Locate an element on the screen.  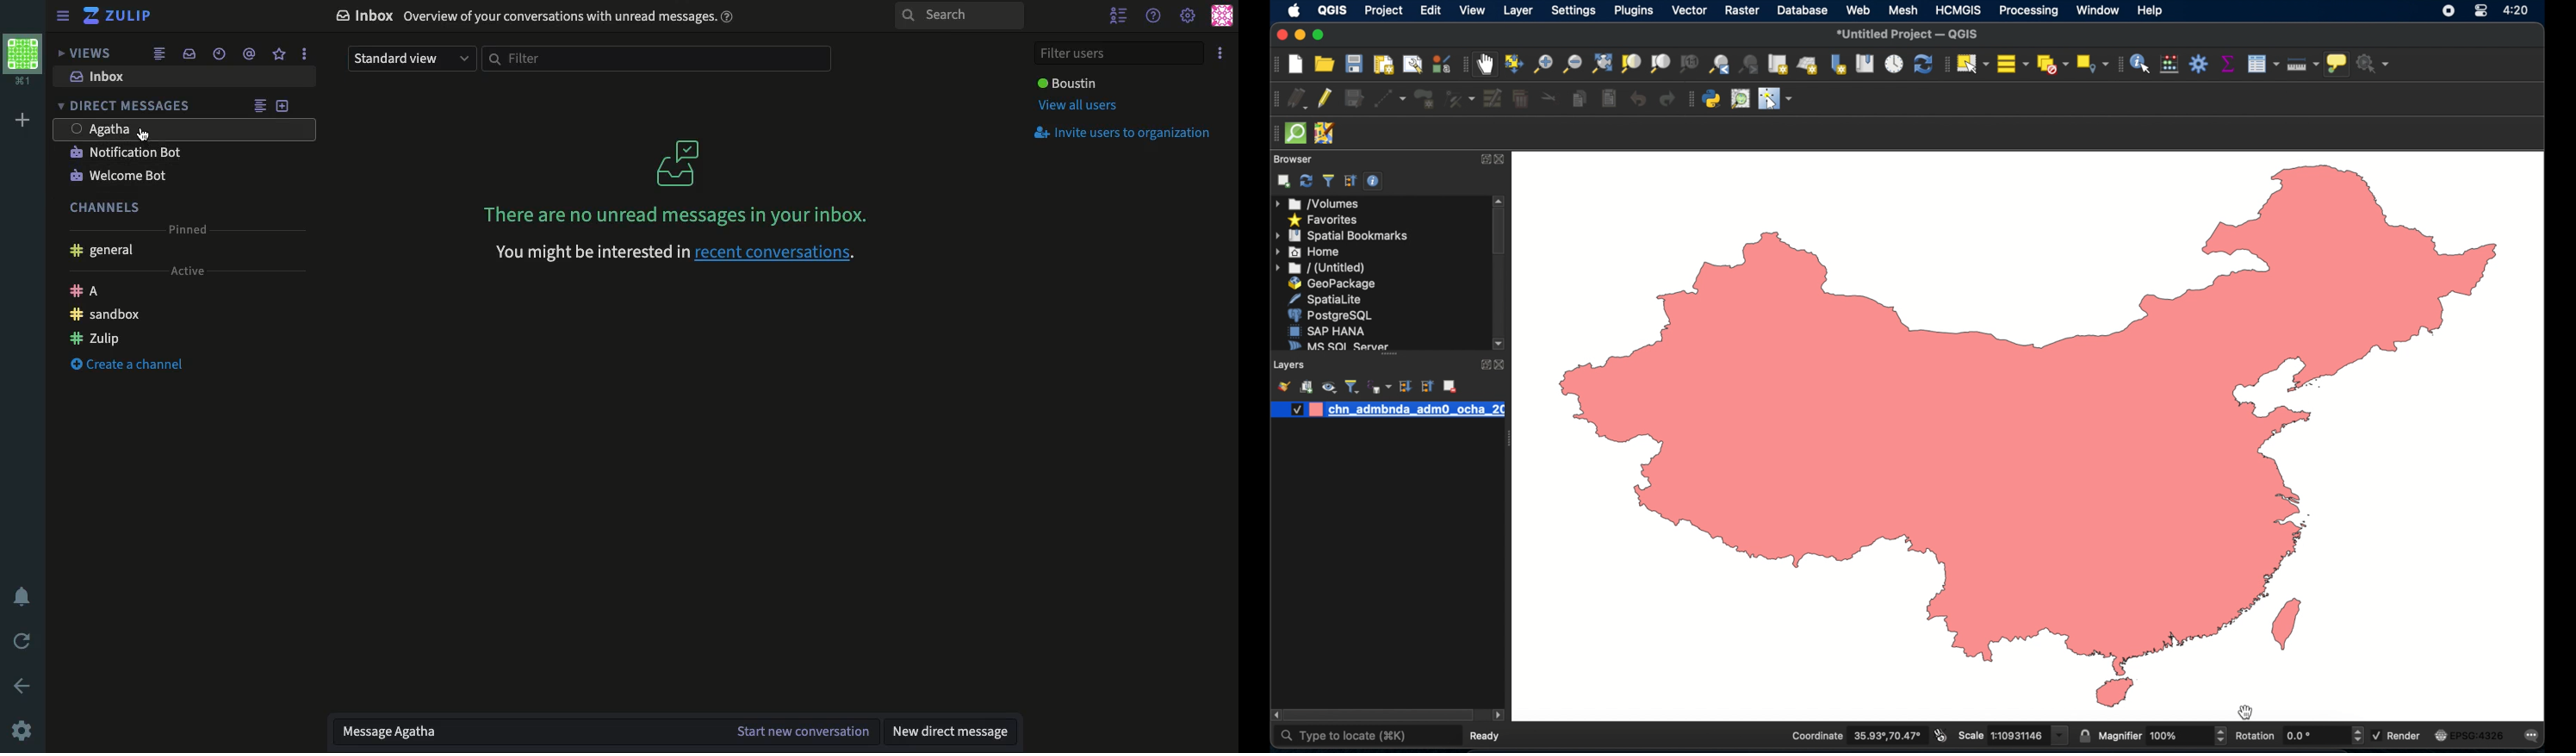
Hide user list is located at coordinates (1121, 14).